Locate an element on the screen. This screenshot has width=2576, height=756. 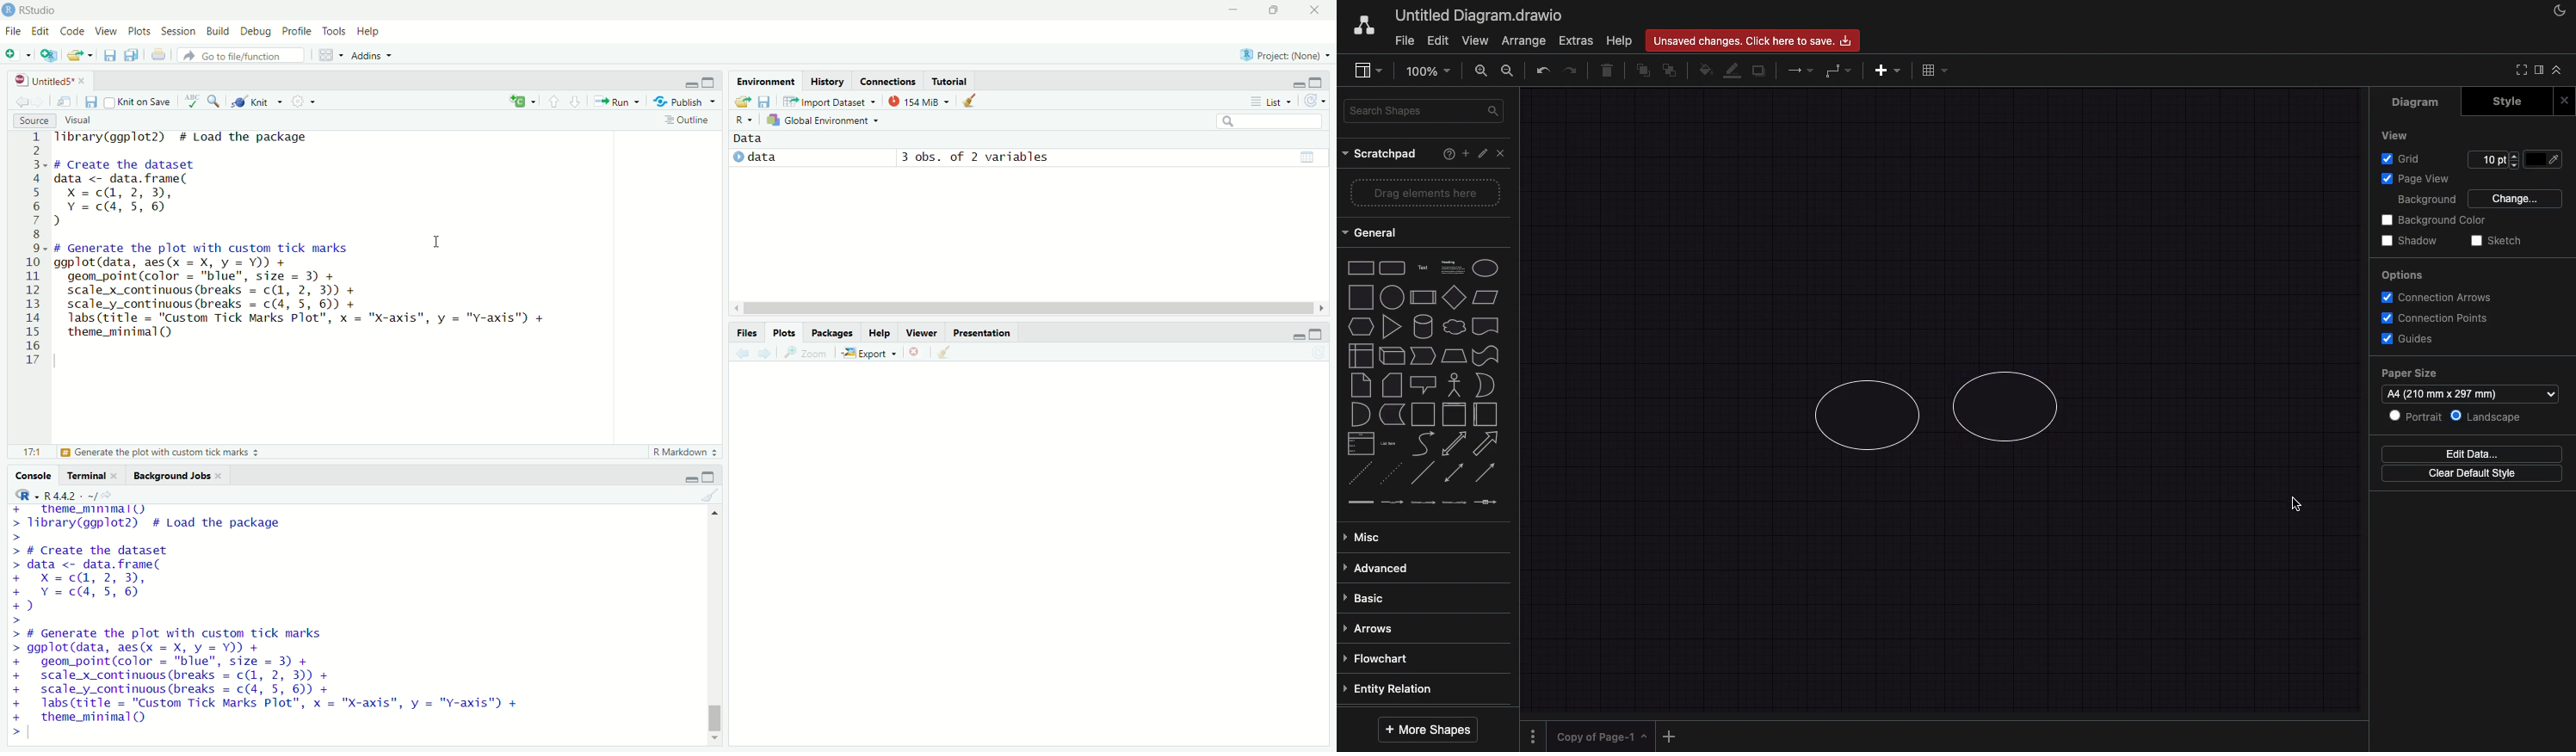
search field is located at coordinates (1273, 123).